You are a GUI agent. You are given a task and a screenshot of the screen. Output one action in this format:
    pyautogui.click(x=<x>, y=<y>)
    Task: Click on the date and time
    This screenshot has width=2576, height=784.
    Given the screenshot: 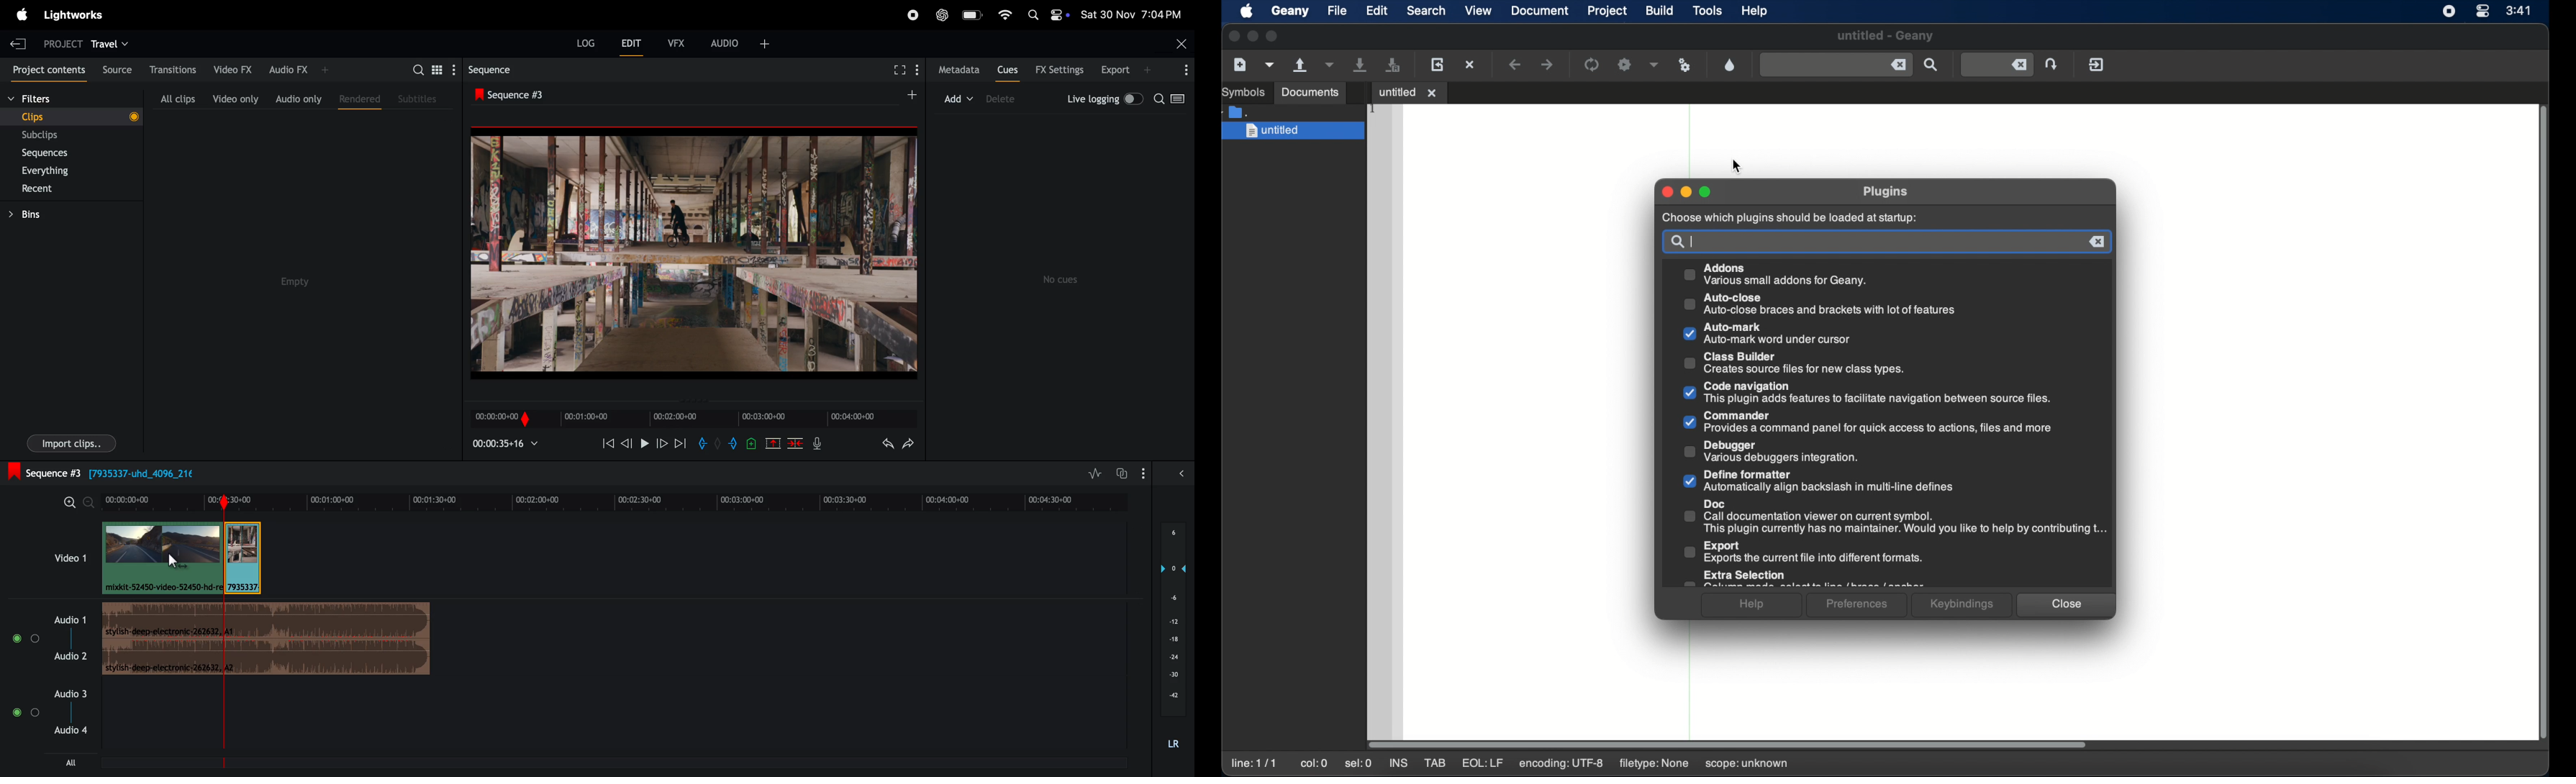 What is the action you would take?
    pyautogui.click(x=1136, y=14)
    